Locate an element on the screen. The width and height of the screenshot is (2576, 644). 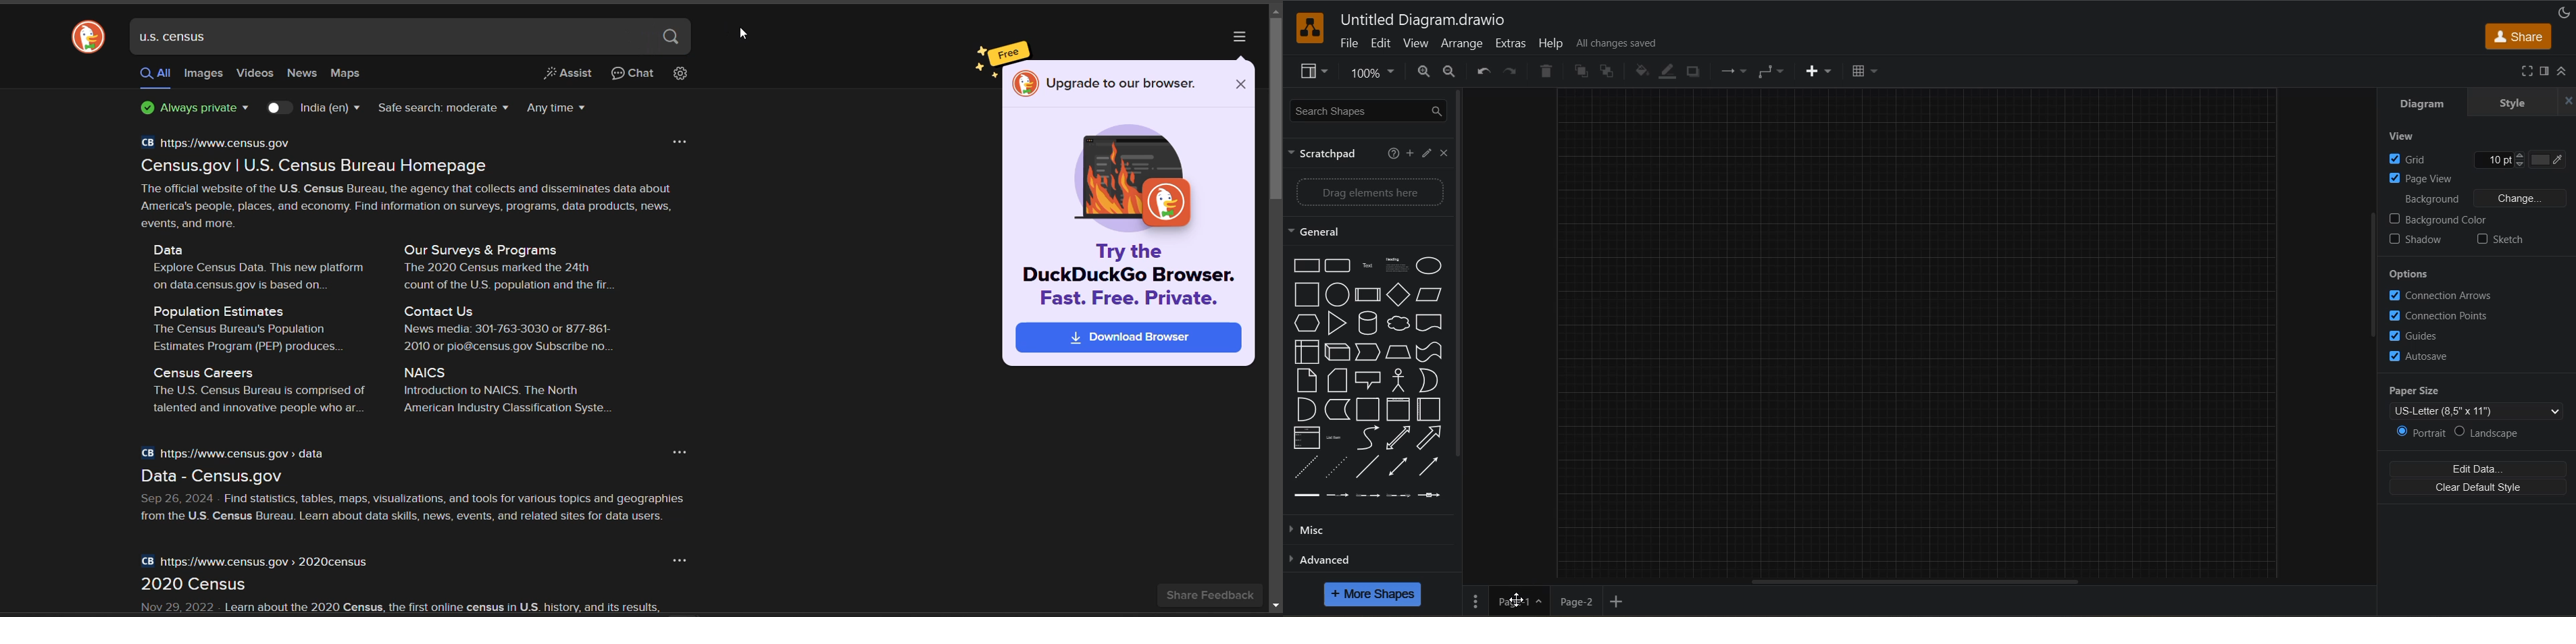
contact us is located at coordinates (450, 312).